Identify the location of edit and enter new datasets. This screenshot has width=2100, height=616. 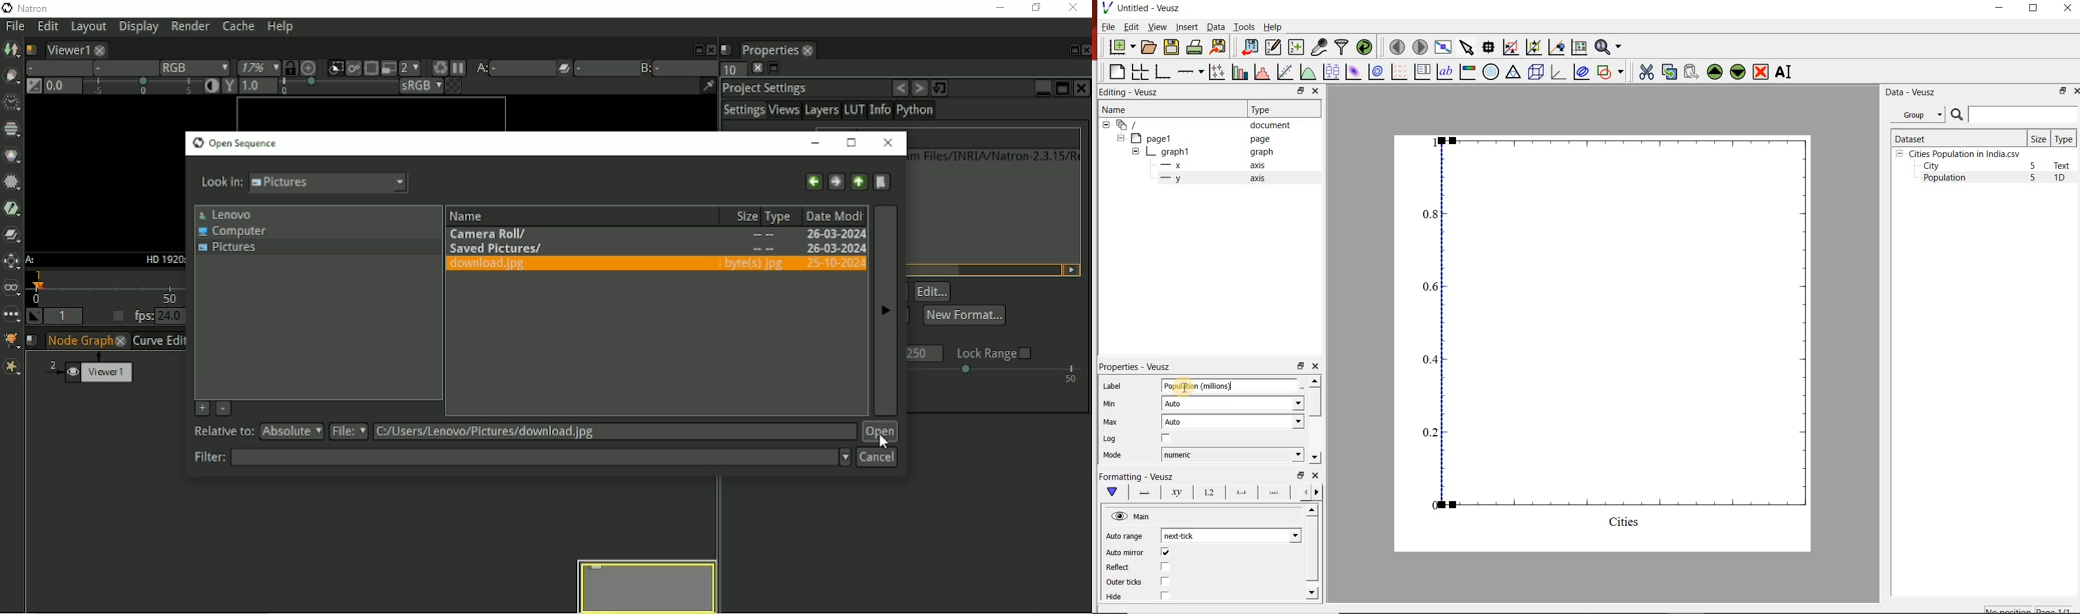
(1272, 47).